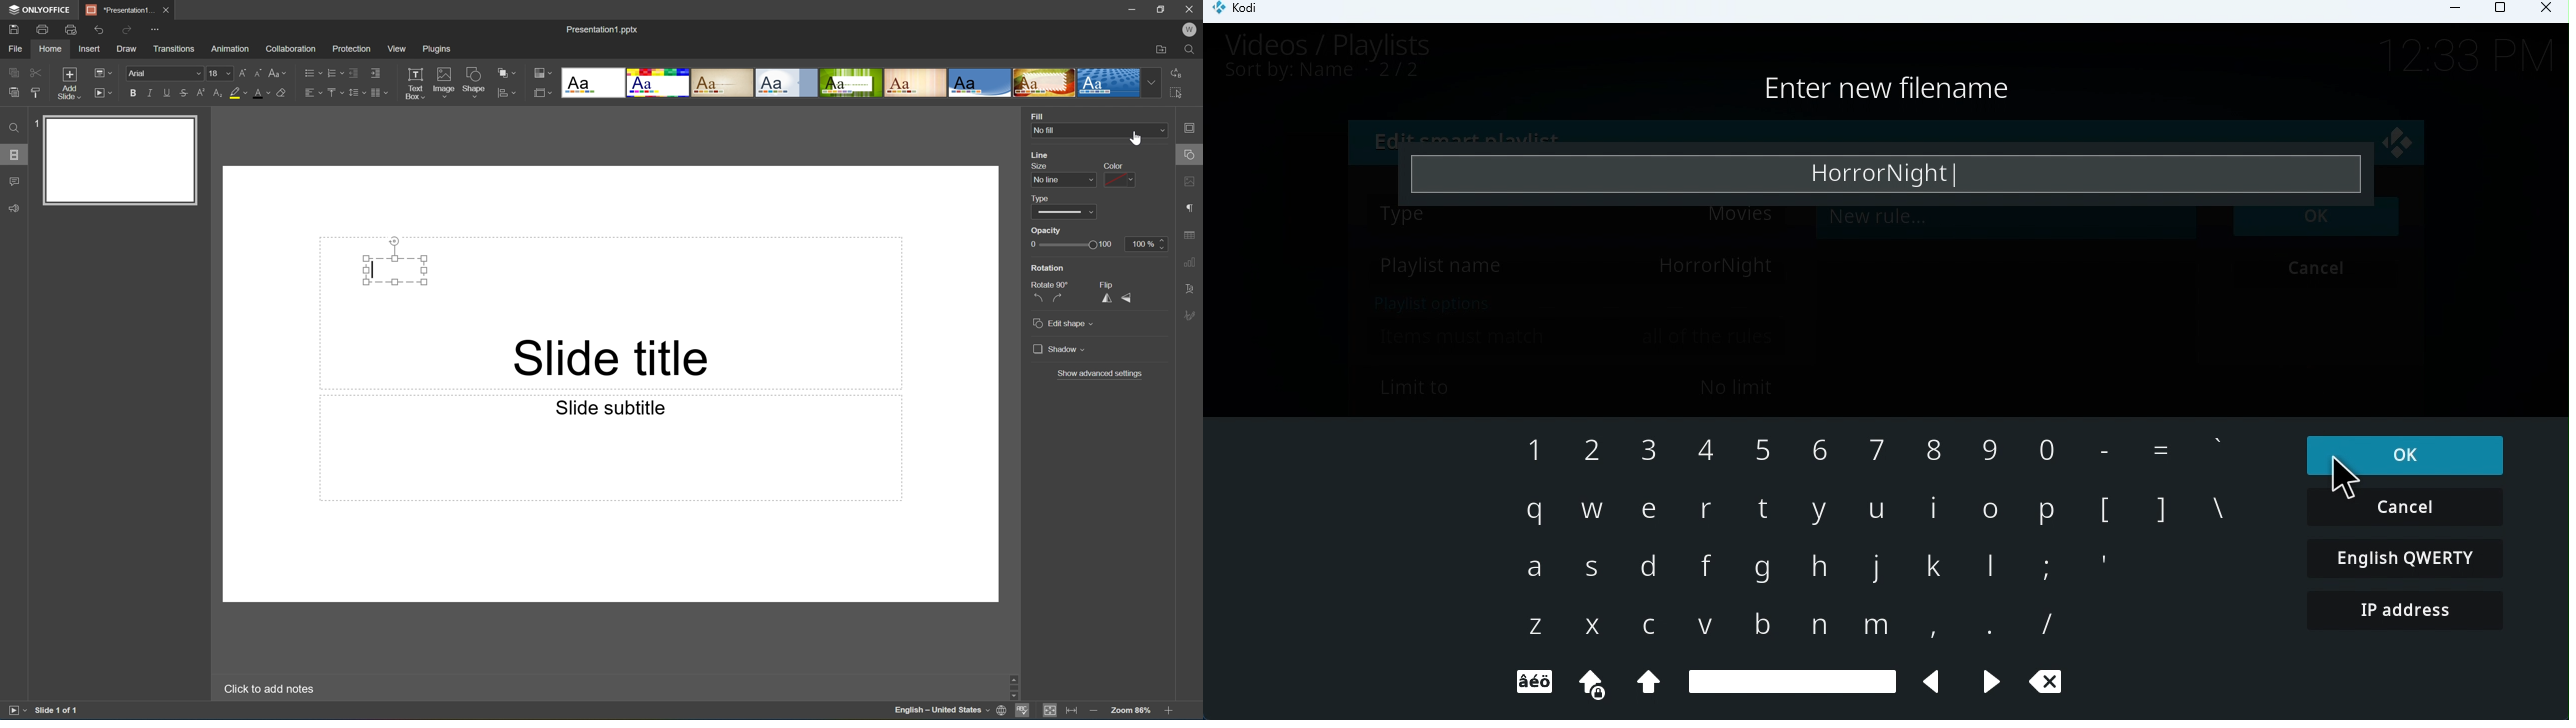 The width and height of the screenshot is (2576, 728). I want to click on Font color, so click(260, 93).